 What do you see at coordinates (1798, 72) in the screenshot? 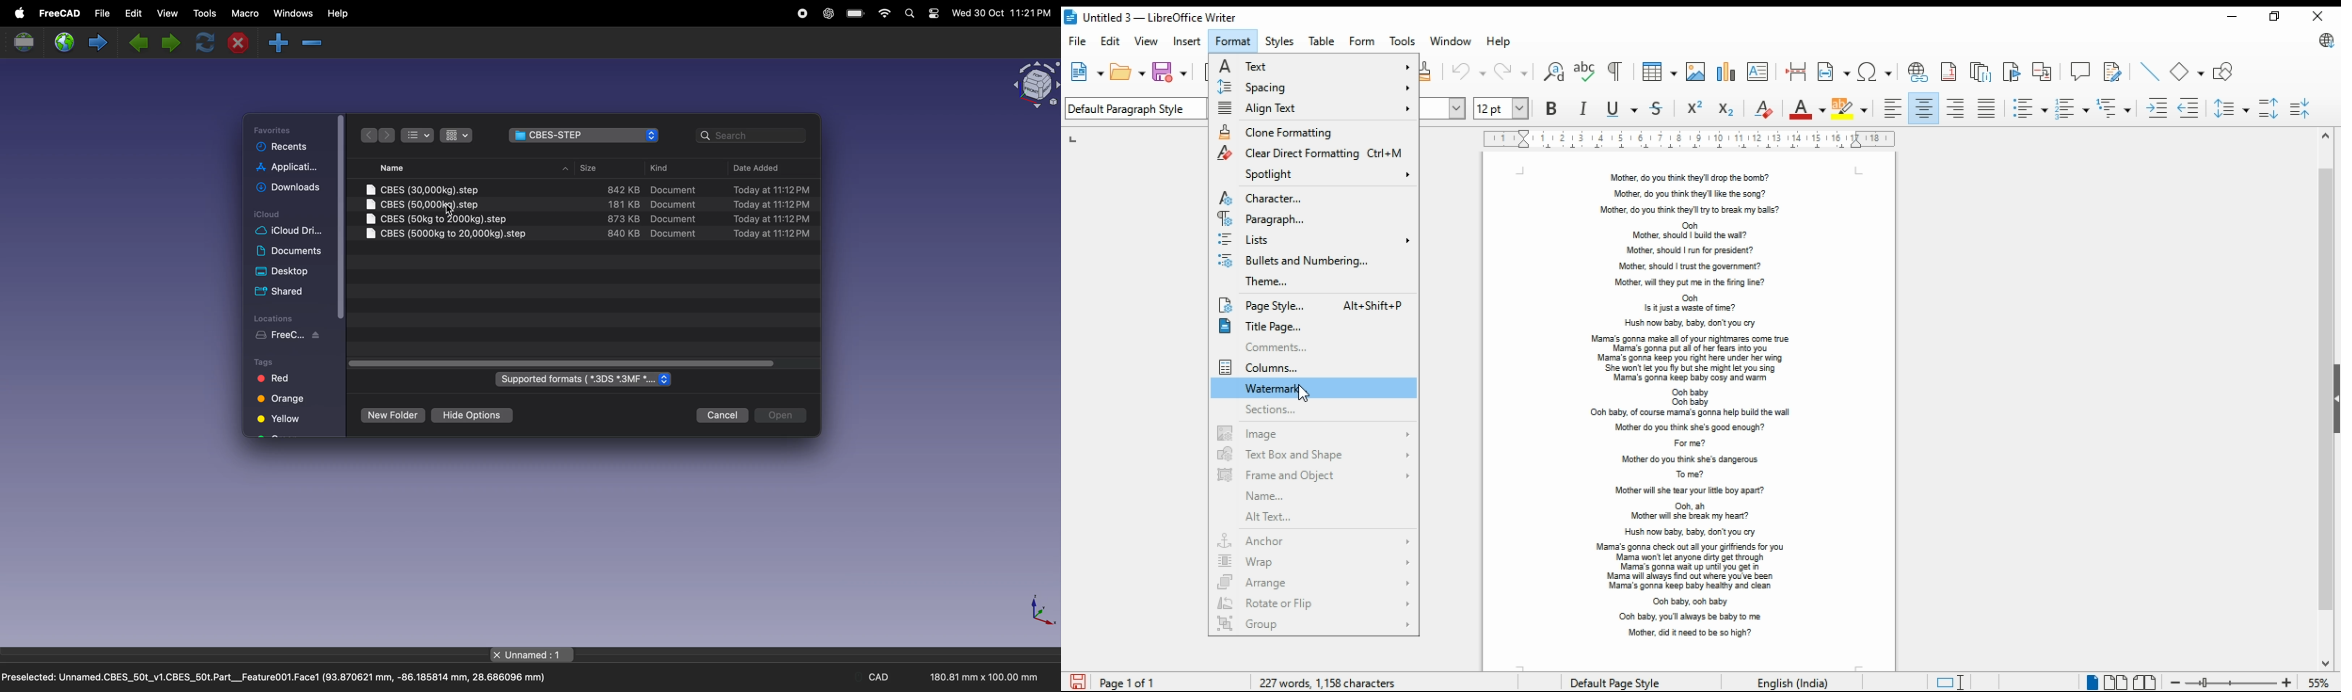
I see `insert page break` at bounding box center [1798, 72].